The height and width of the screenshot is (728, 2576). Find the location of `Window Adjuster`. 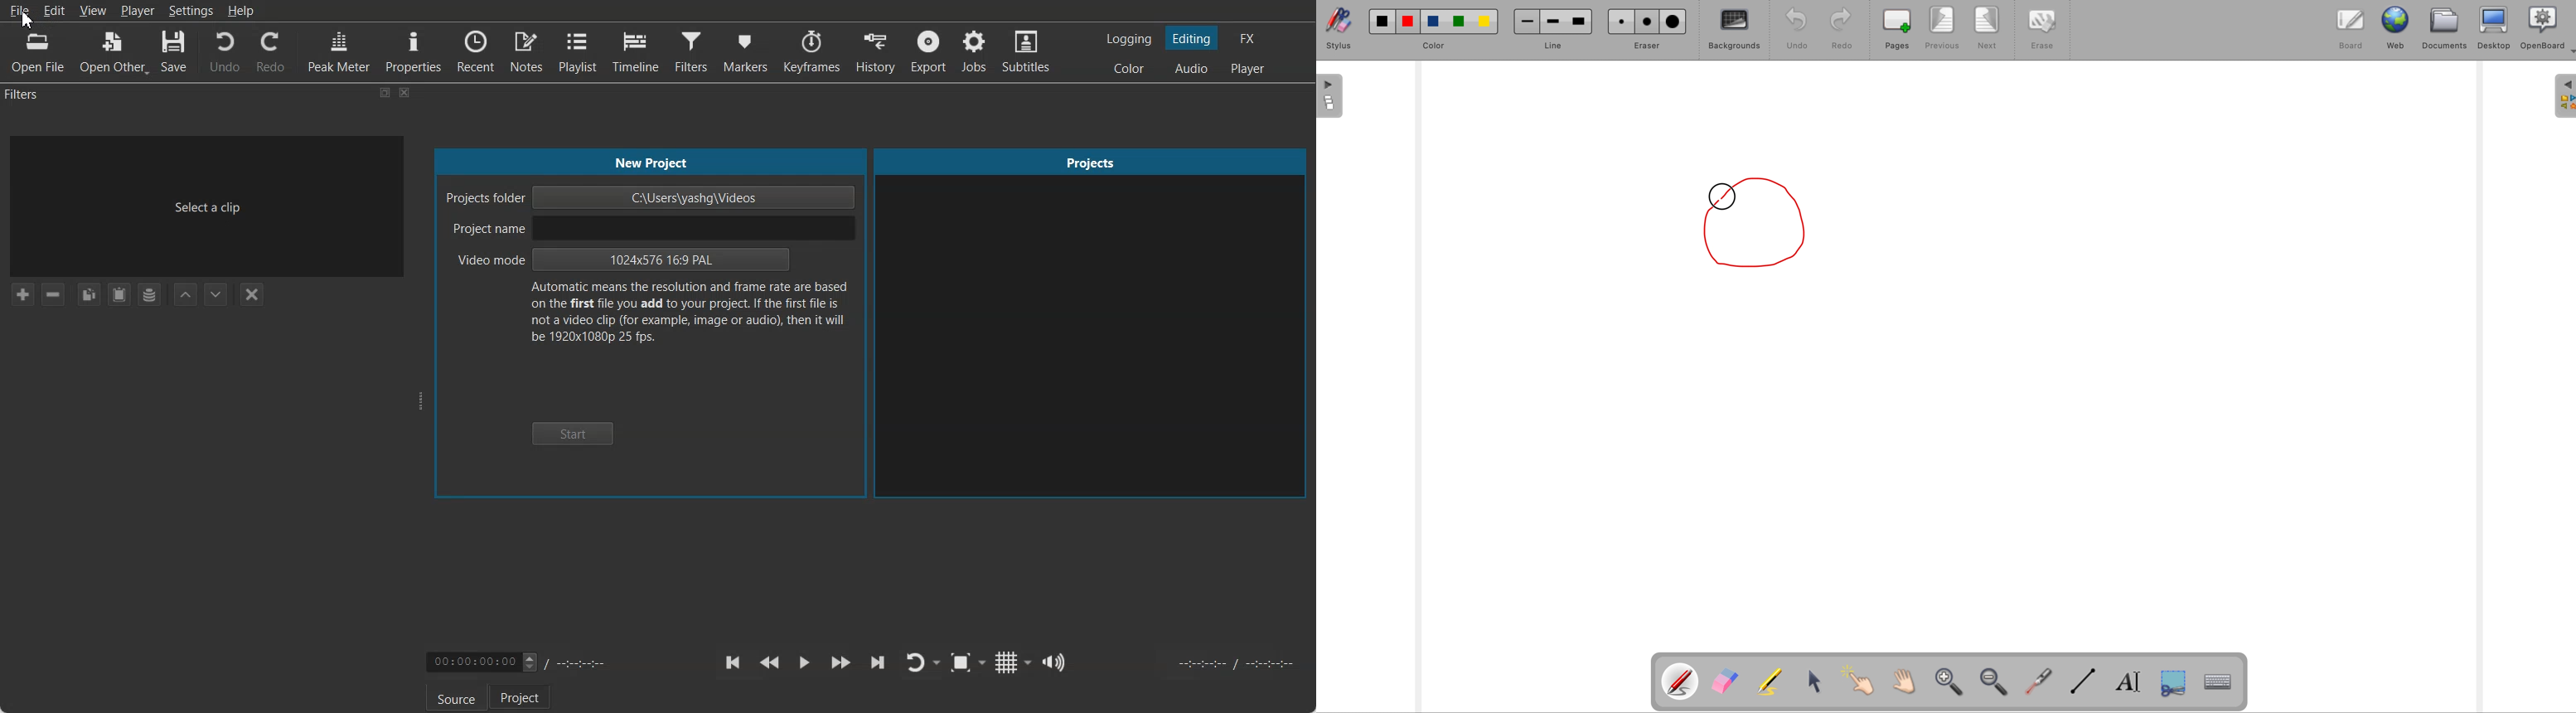

Window Adjuster is located at coordinates (422, 401).